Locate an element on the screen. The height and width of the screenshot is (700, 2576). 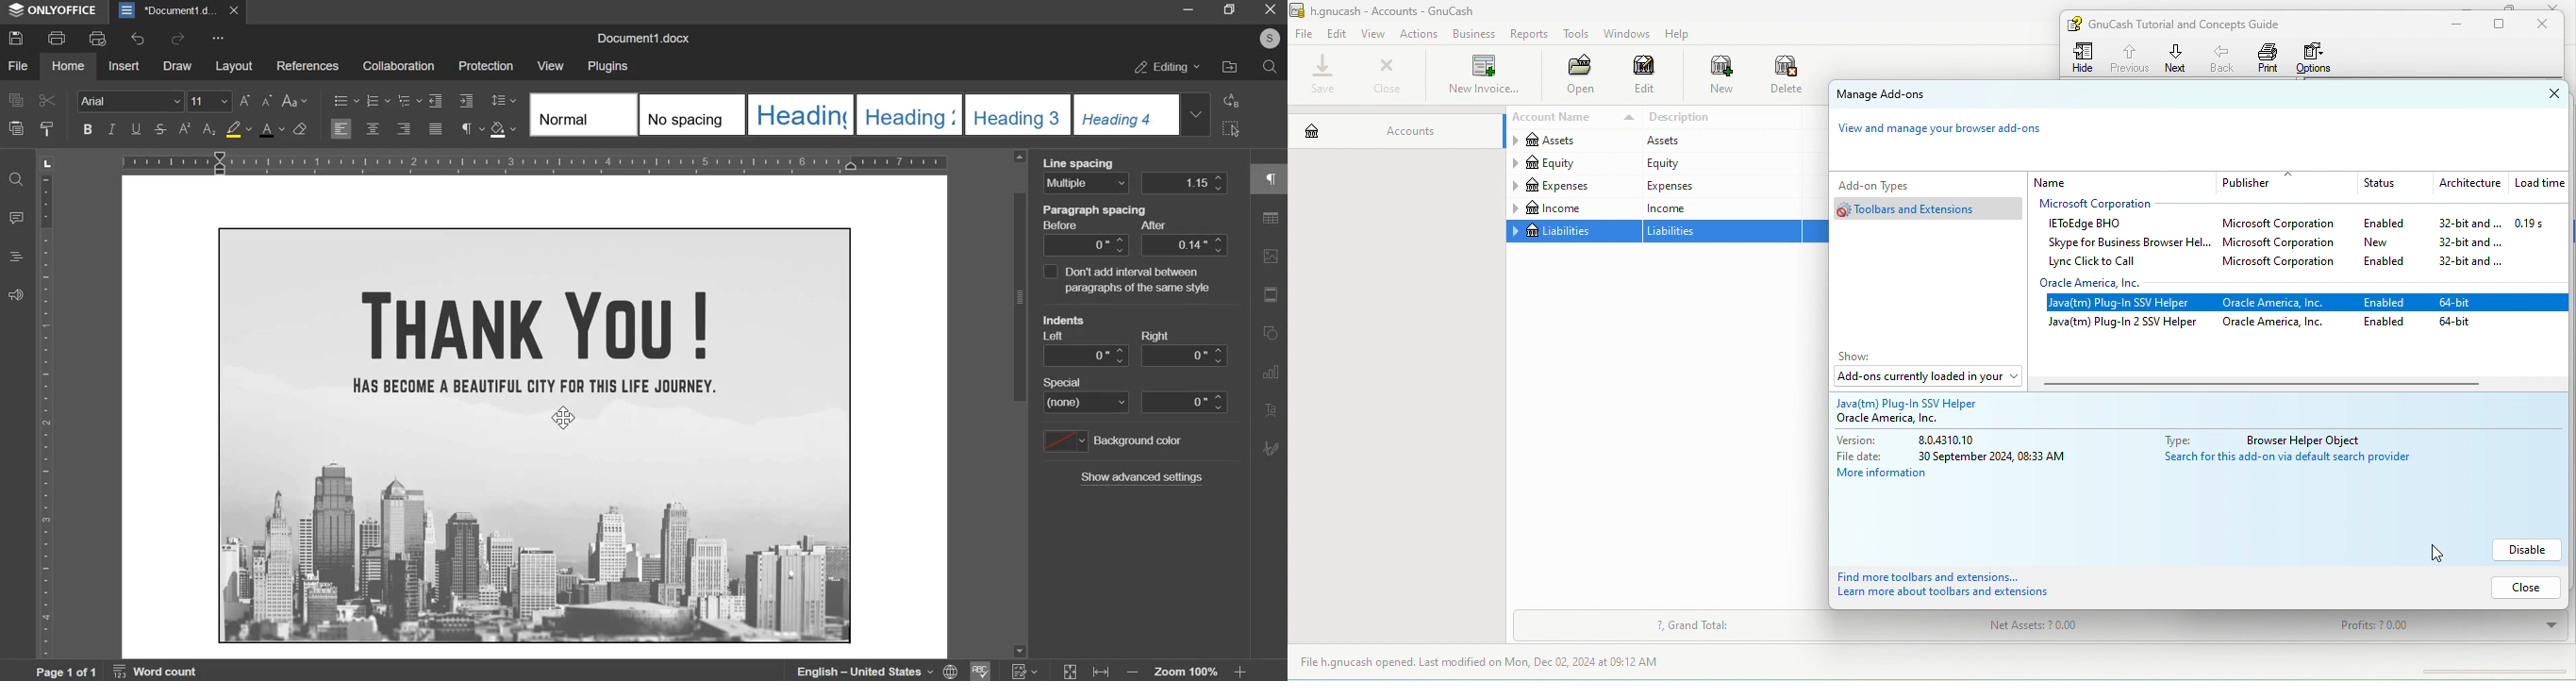
expenses is located at coordinates (1572, 186).